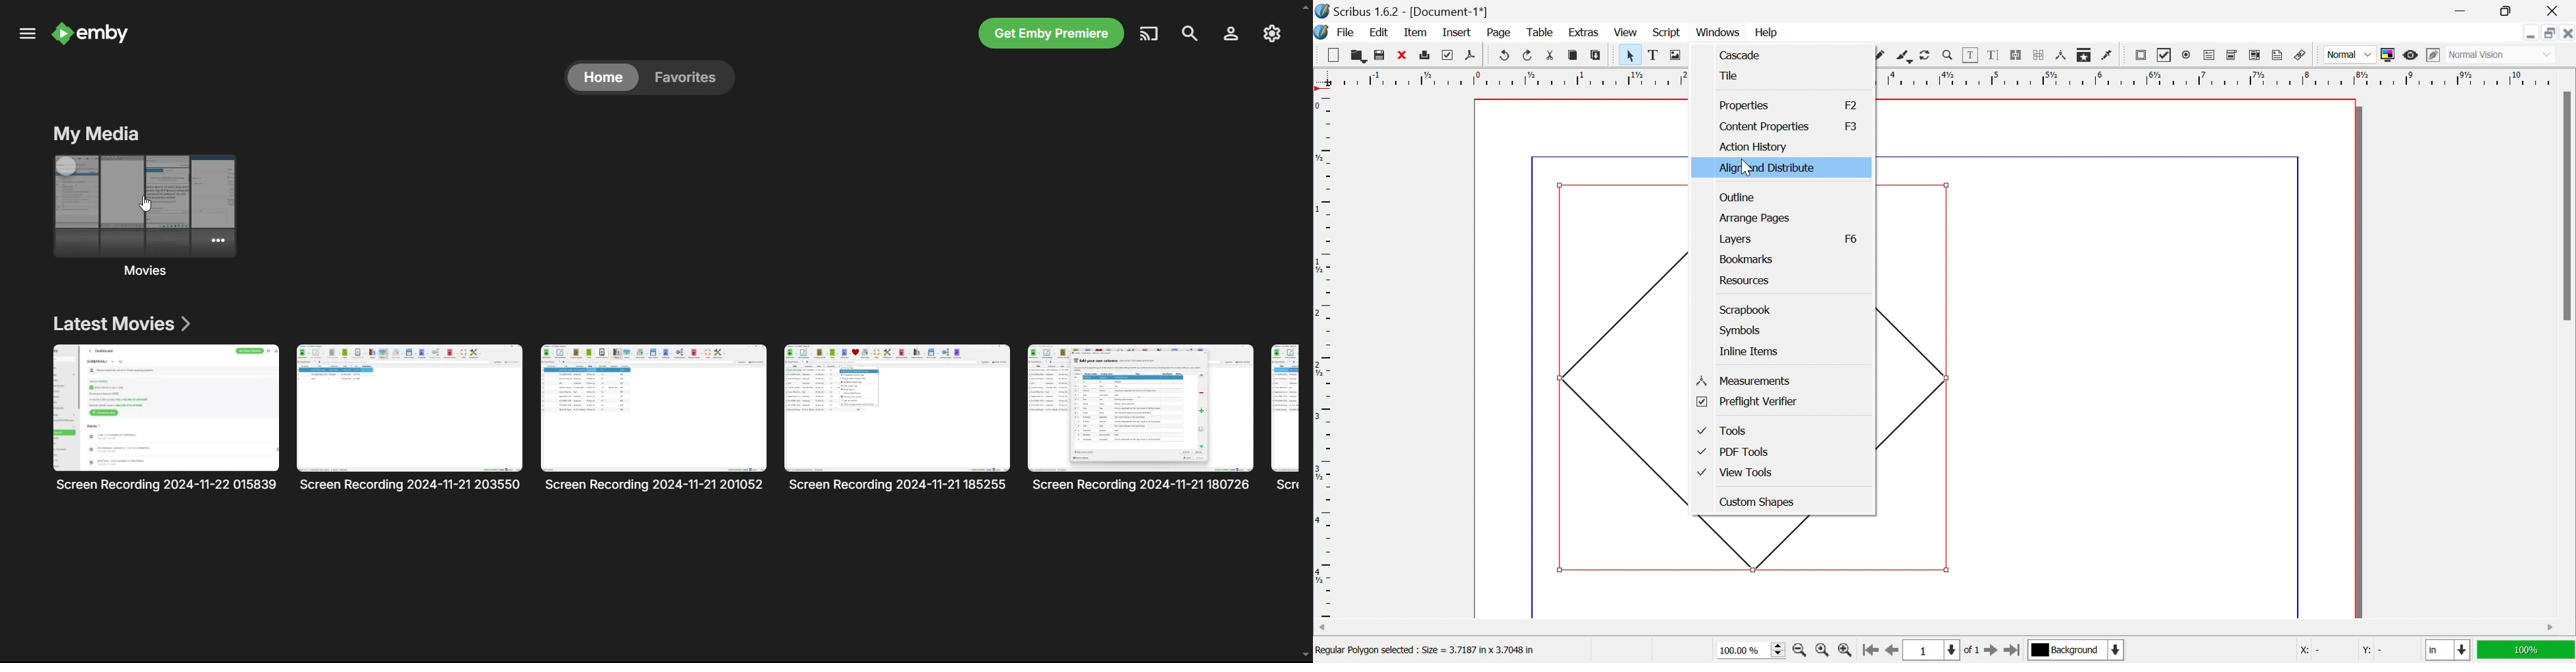 The height and width of the screenshot is (672, 2576). What do you see at coordinates (1824, 652) in the screenshot?
I see `Zoom to 100%` at bounding box center [1824, 652].